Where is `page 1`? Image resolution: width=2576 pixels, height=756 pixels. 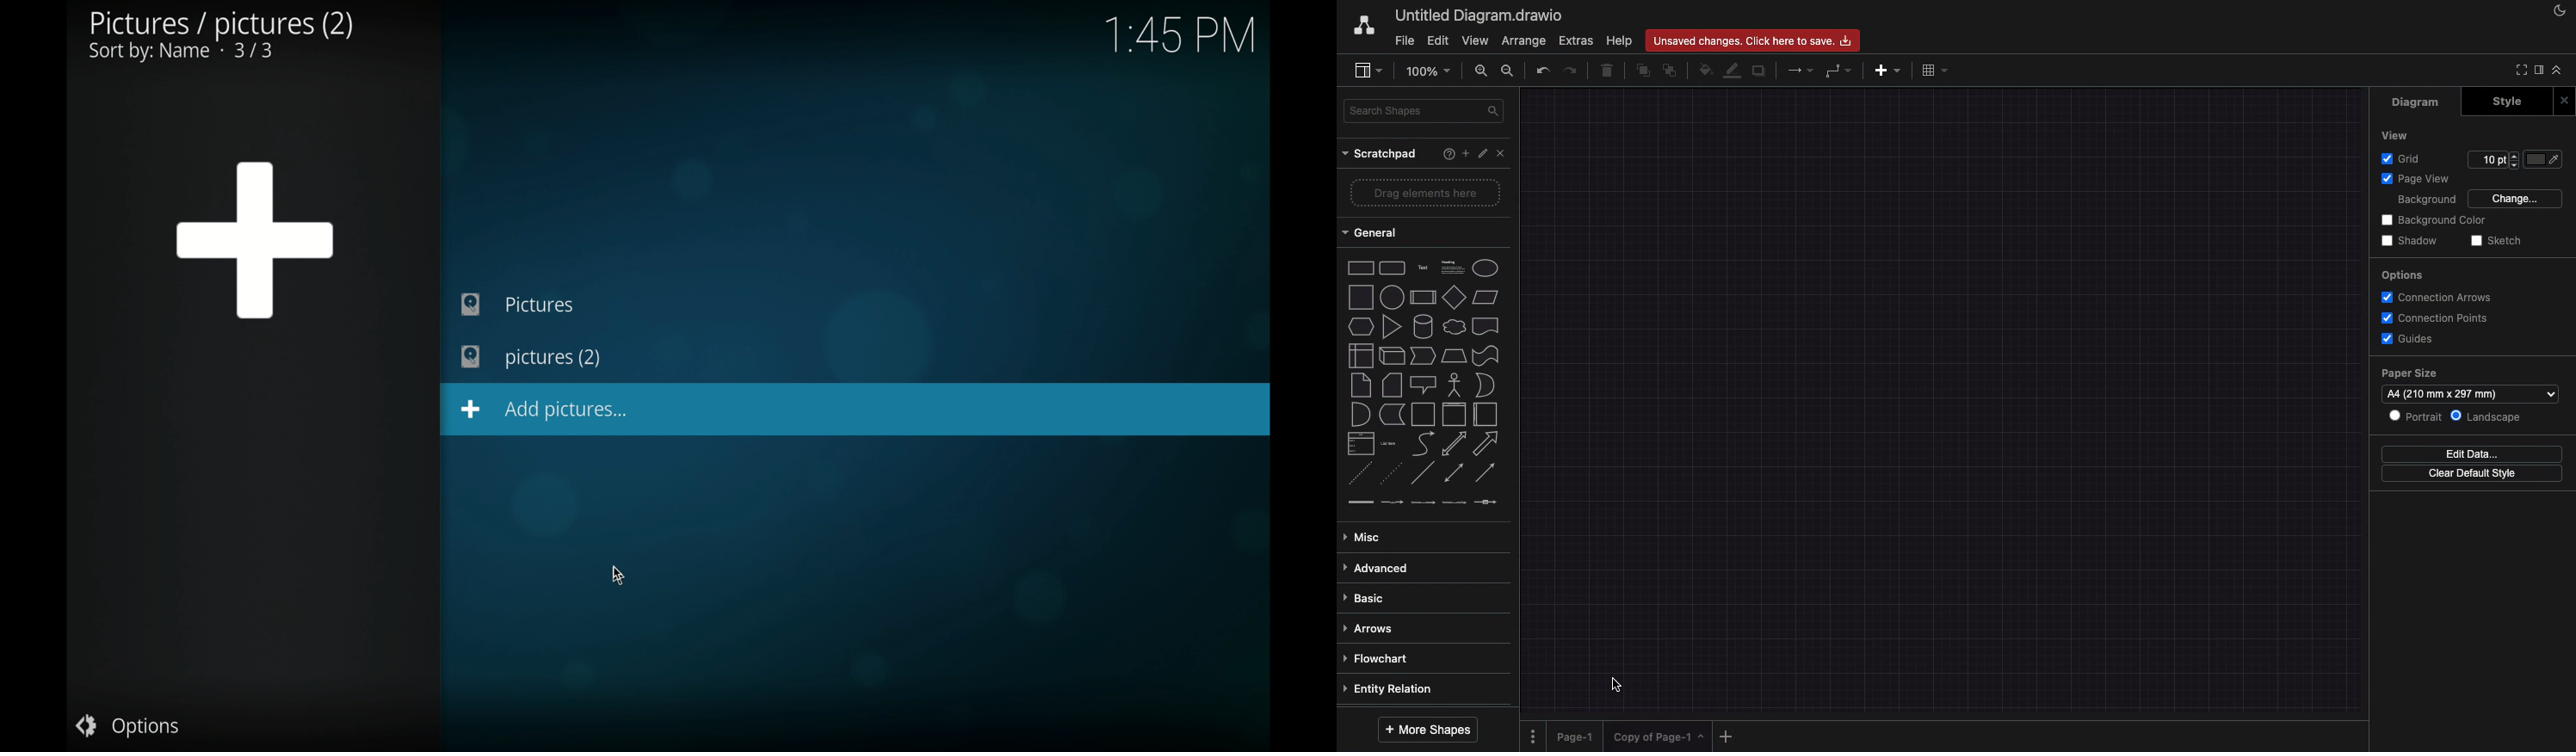
page 1 is located at coordinates (1574, 736).